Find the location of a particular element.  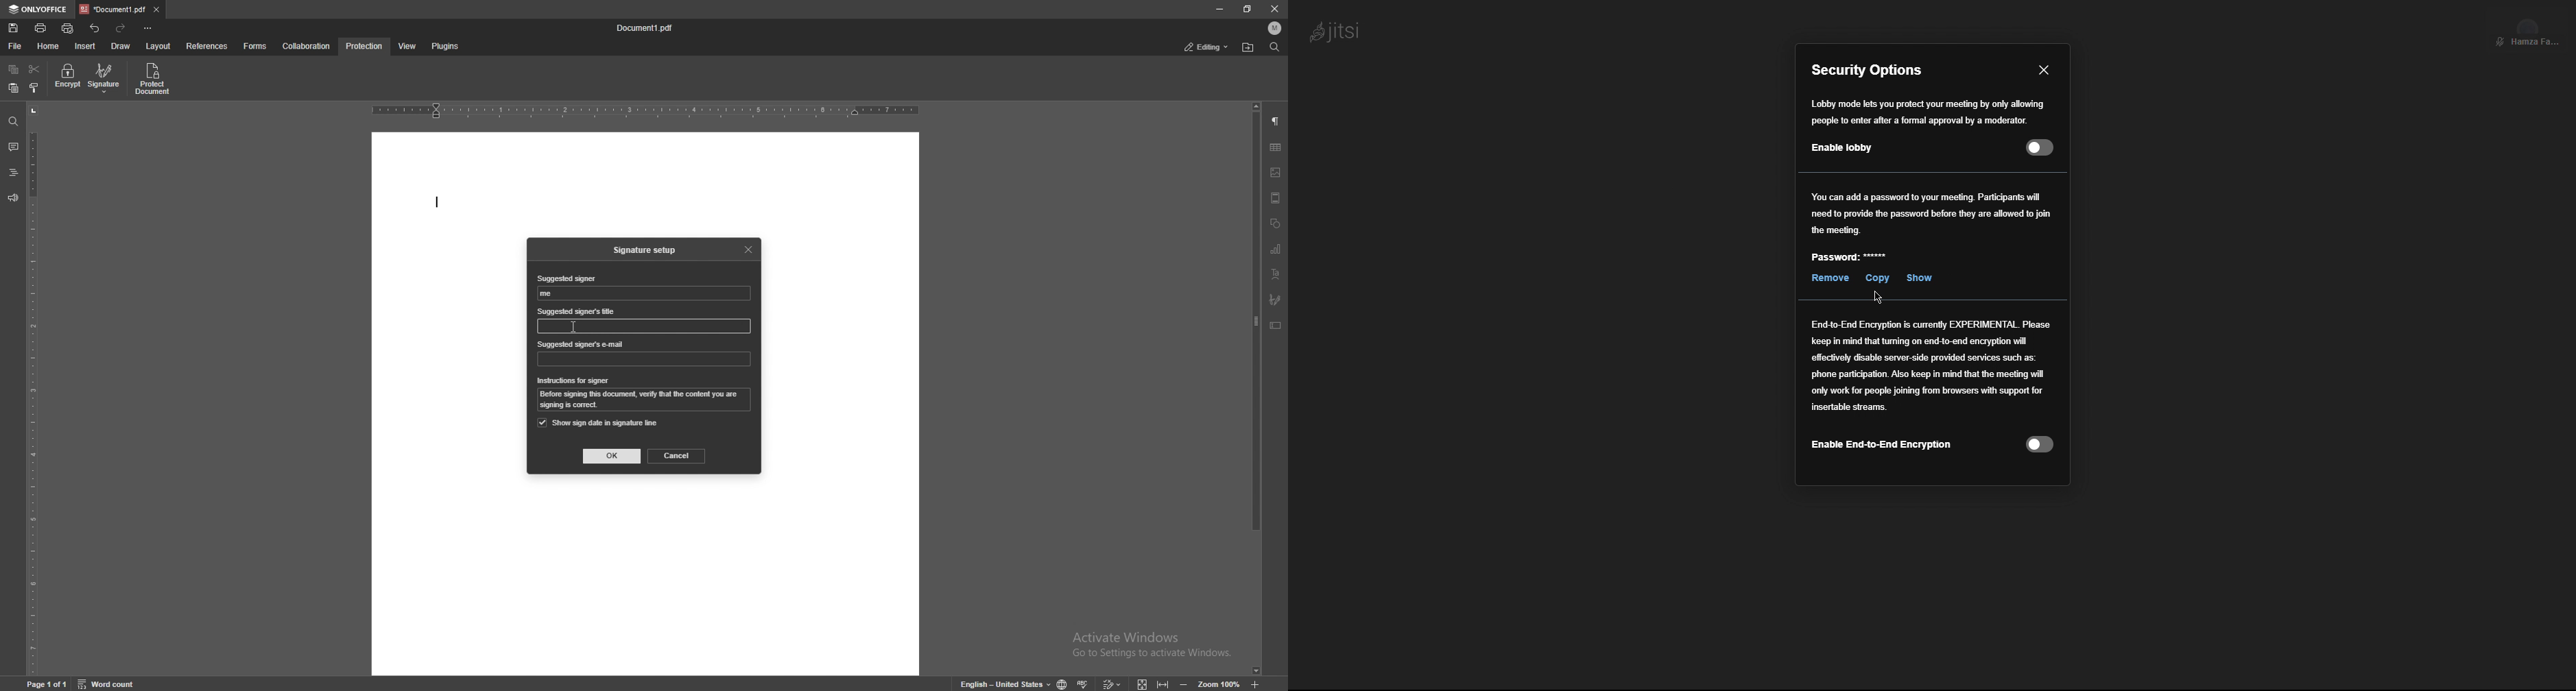

suggested signer is located at coordinates (551, 294).